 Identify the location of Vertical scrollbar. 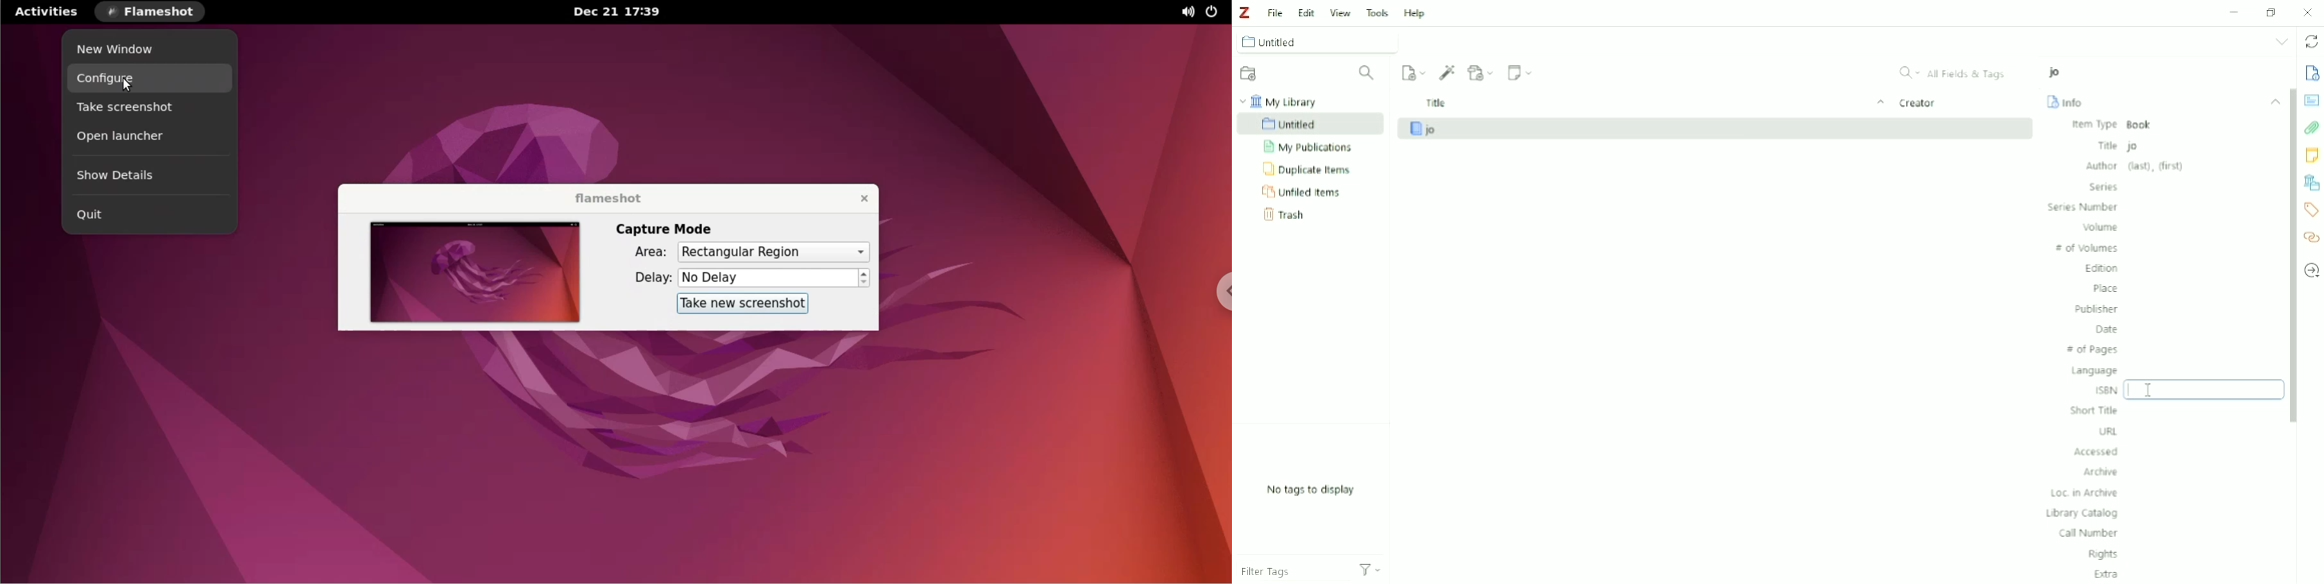
(2290, 255).